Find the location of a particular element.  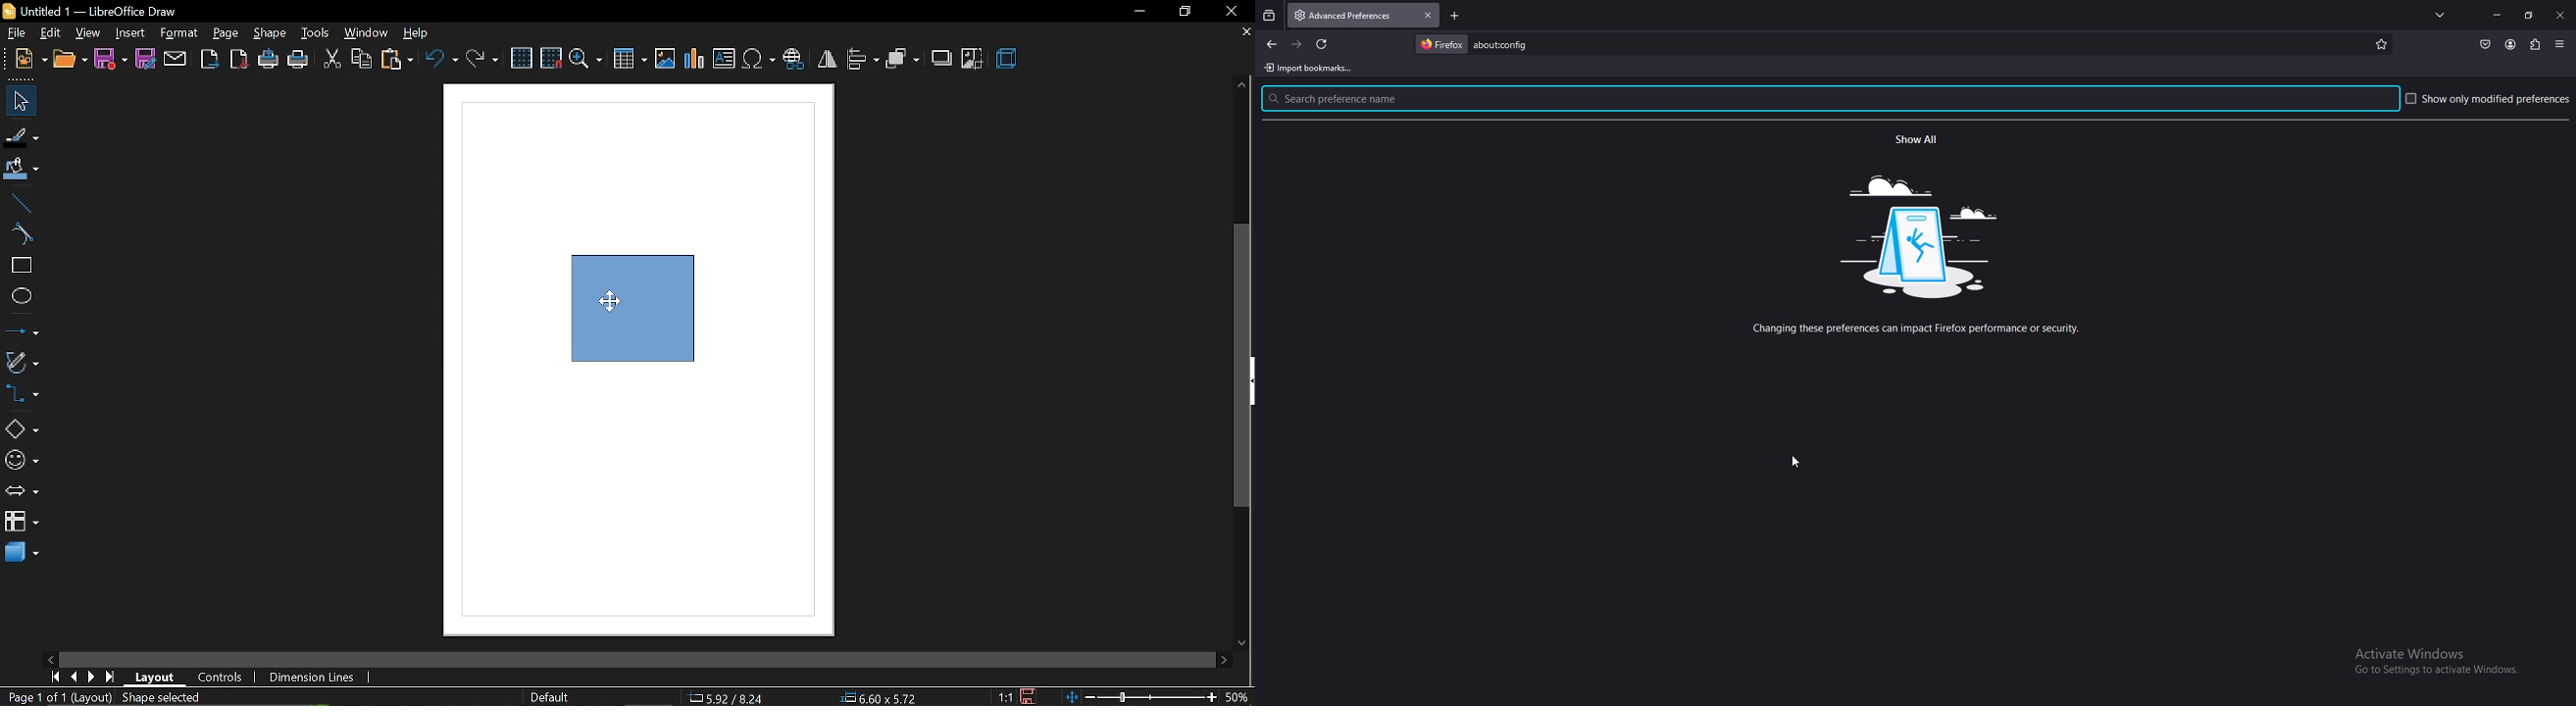

page style is located at coordinates (548, 696).